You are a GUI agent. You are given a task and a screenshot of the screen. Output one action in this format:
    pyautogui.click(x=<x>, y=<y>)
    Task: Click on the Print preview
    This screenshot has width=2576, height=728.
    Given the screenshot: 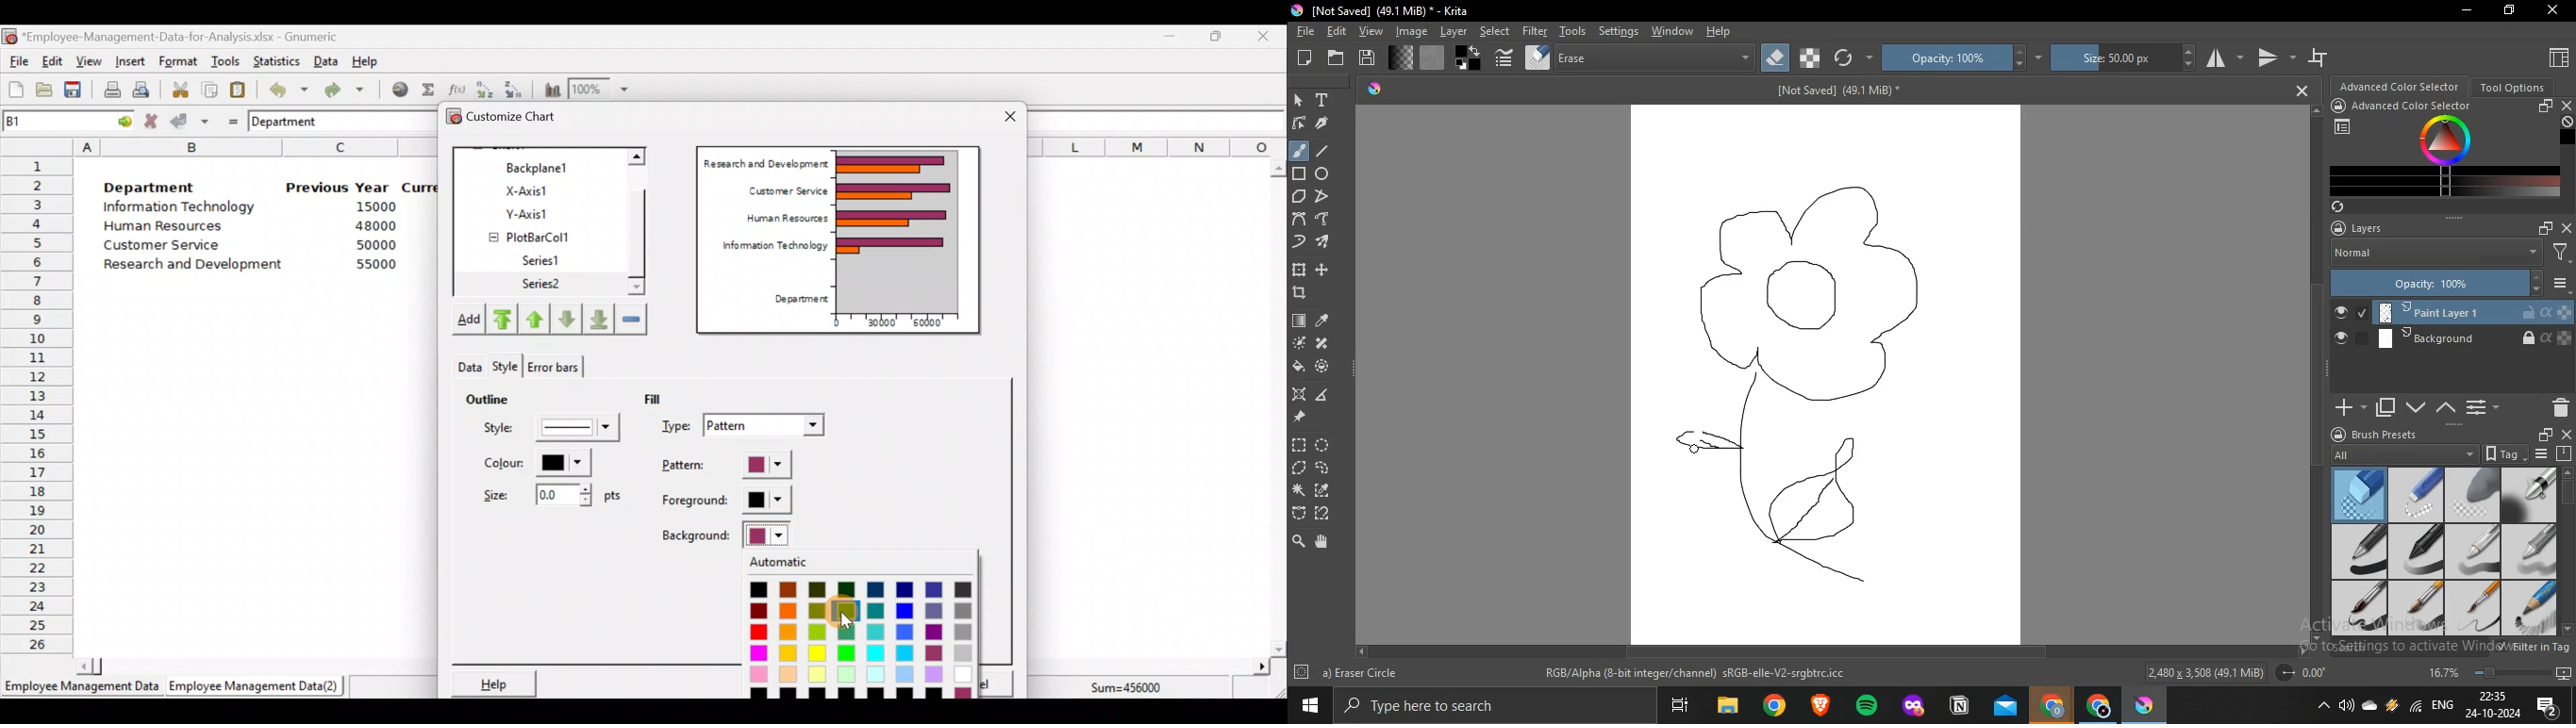 What is the action you would take?
    pyautogui.click(x=141, y=88)
    